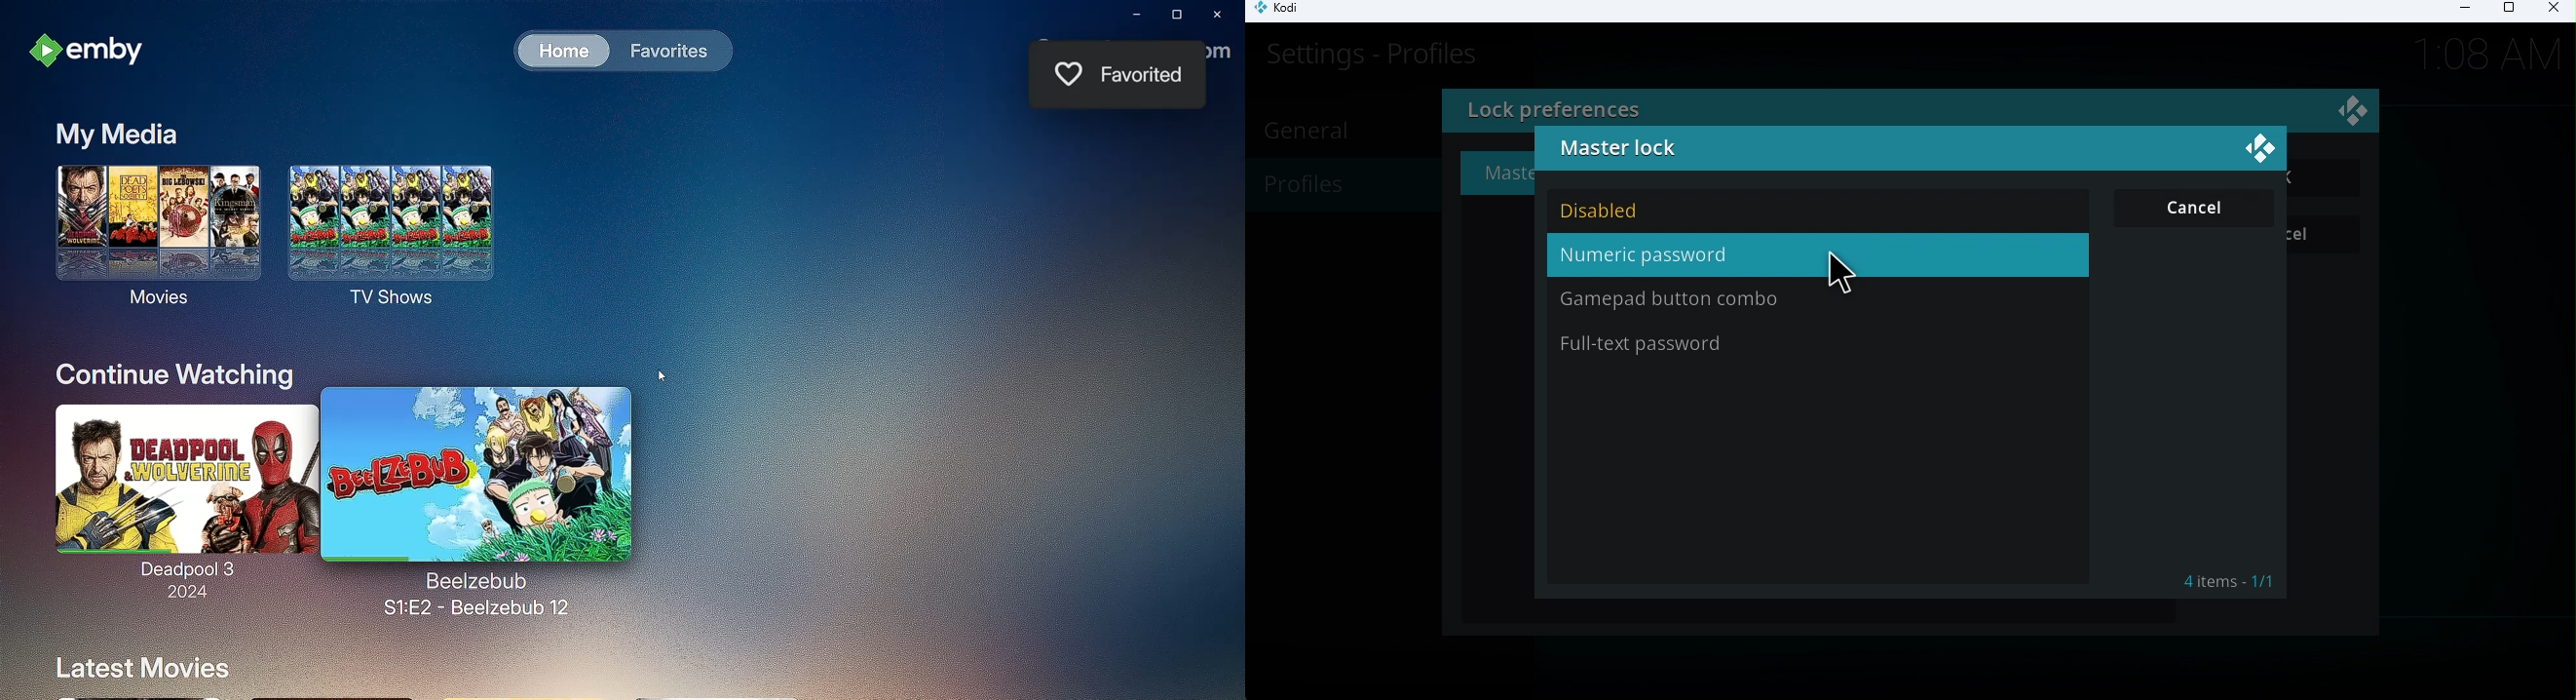  I want to click on Home, so click(562, 49).